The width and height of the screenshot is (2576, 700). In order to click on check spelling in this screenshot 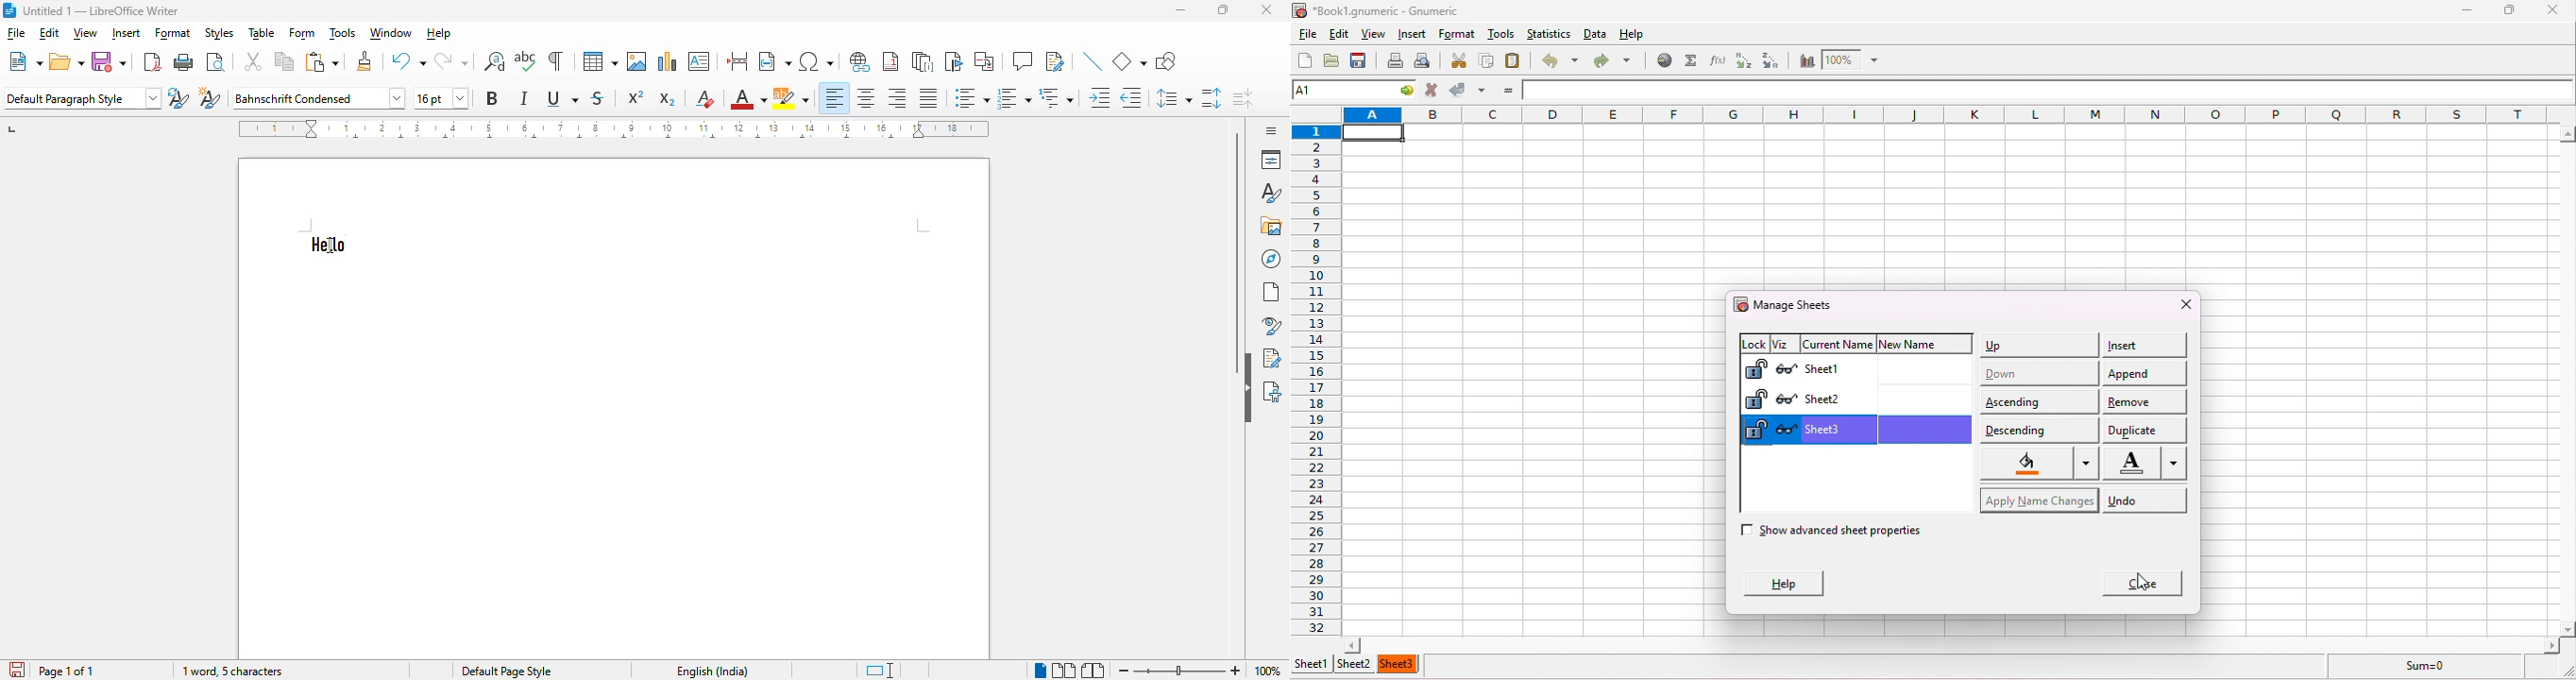, I will do `click(526, 60)`.